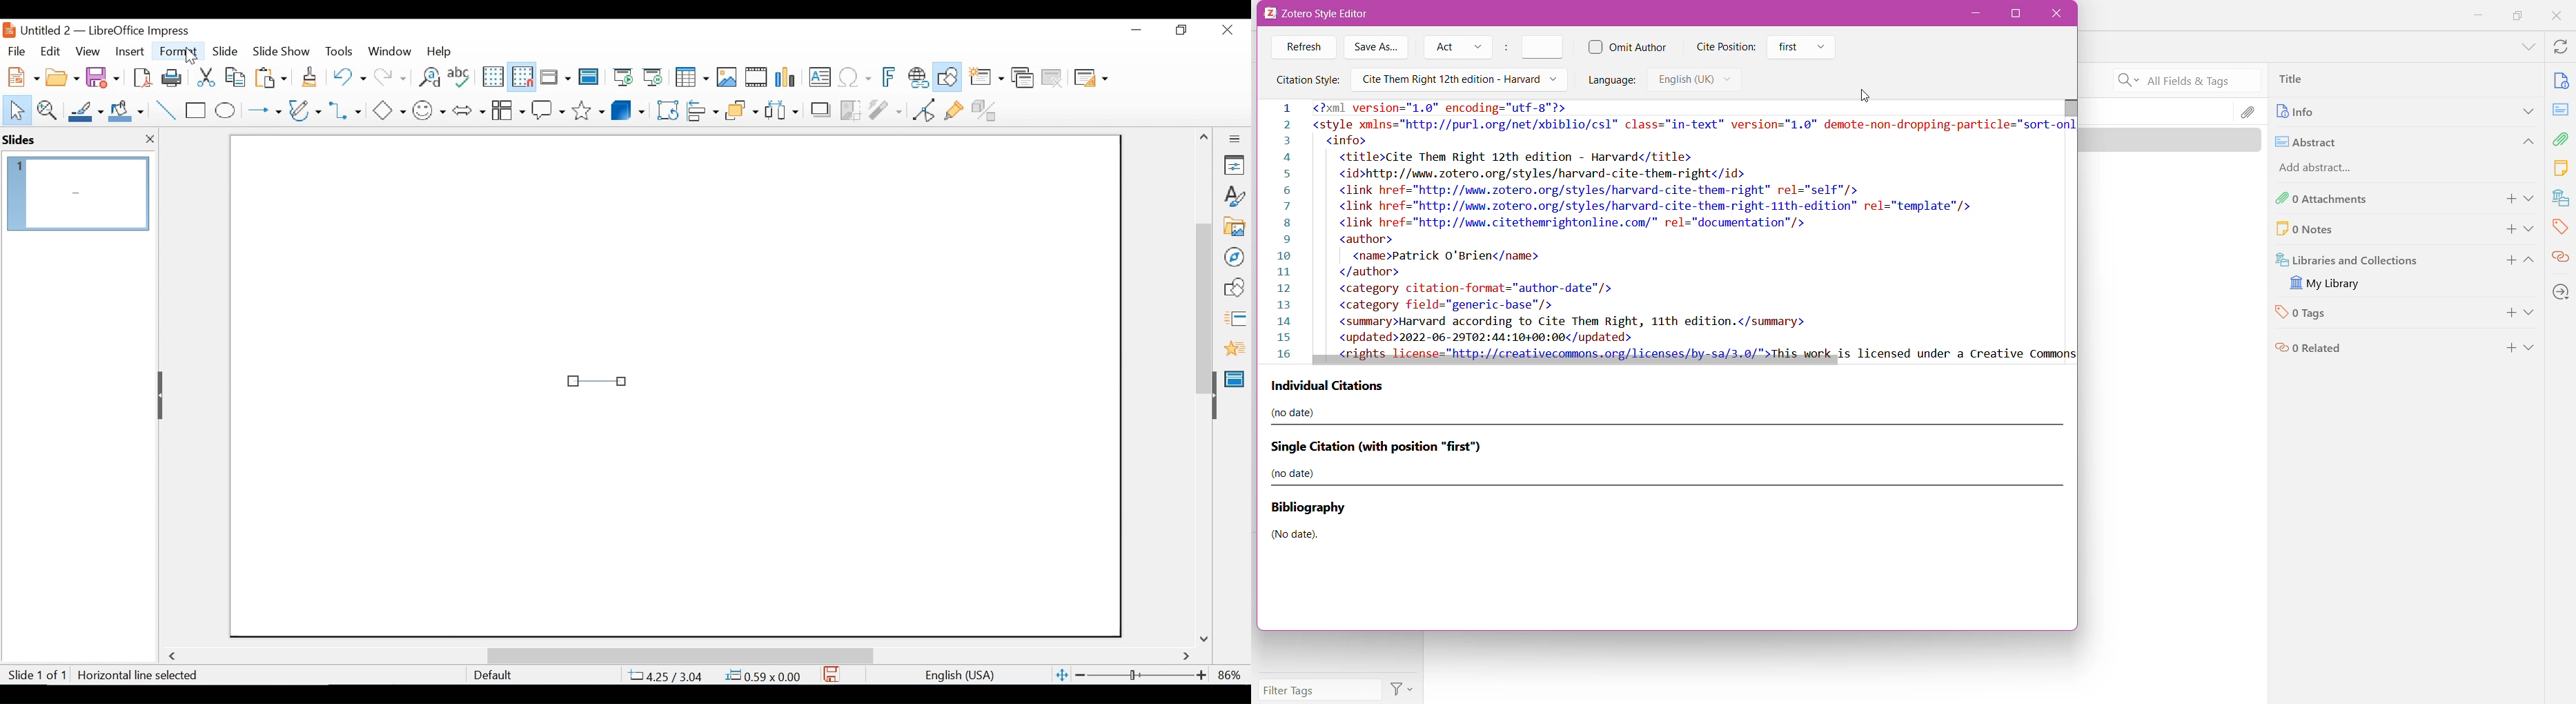 The image size is (2576, 728). Describe the element at coordinates (347, 110) in the screenshot. I see `Connectors` at that location.